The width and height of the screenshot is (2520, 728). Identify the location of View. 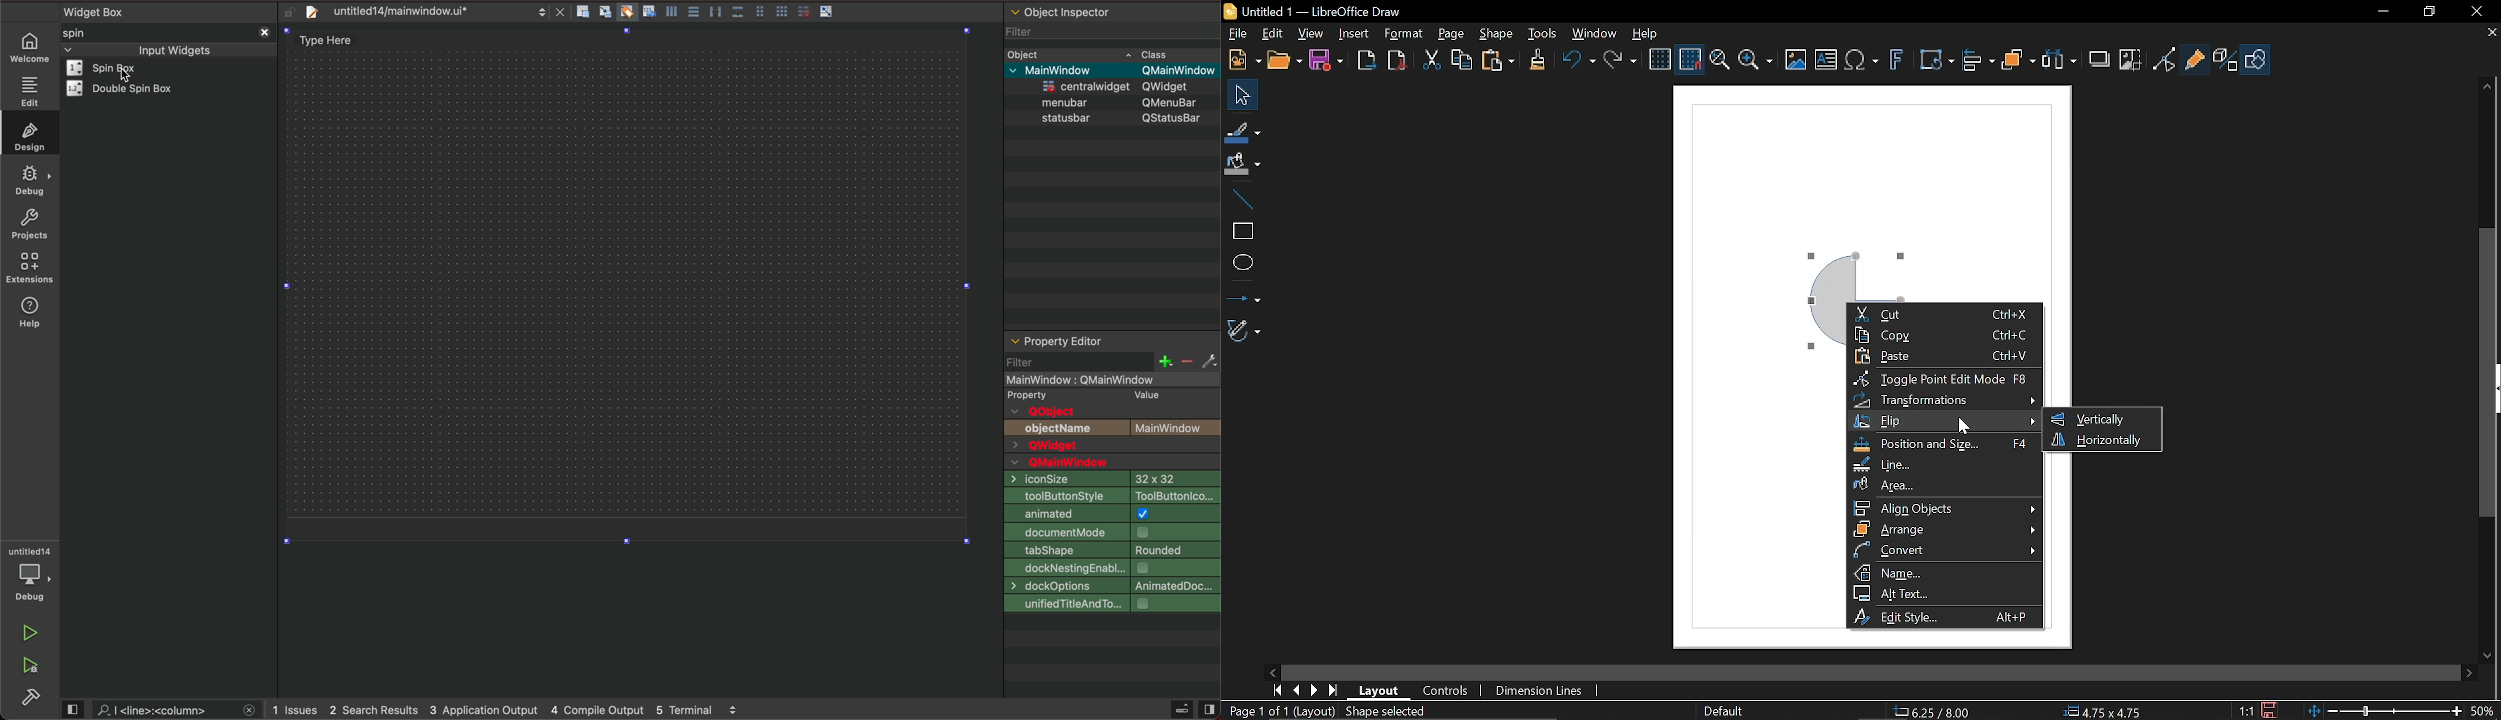
(1309, 34).